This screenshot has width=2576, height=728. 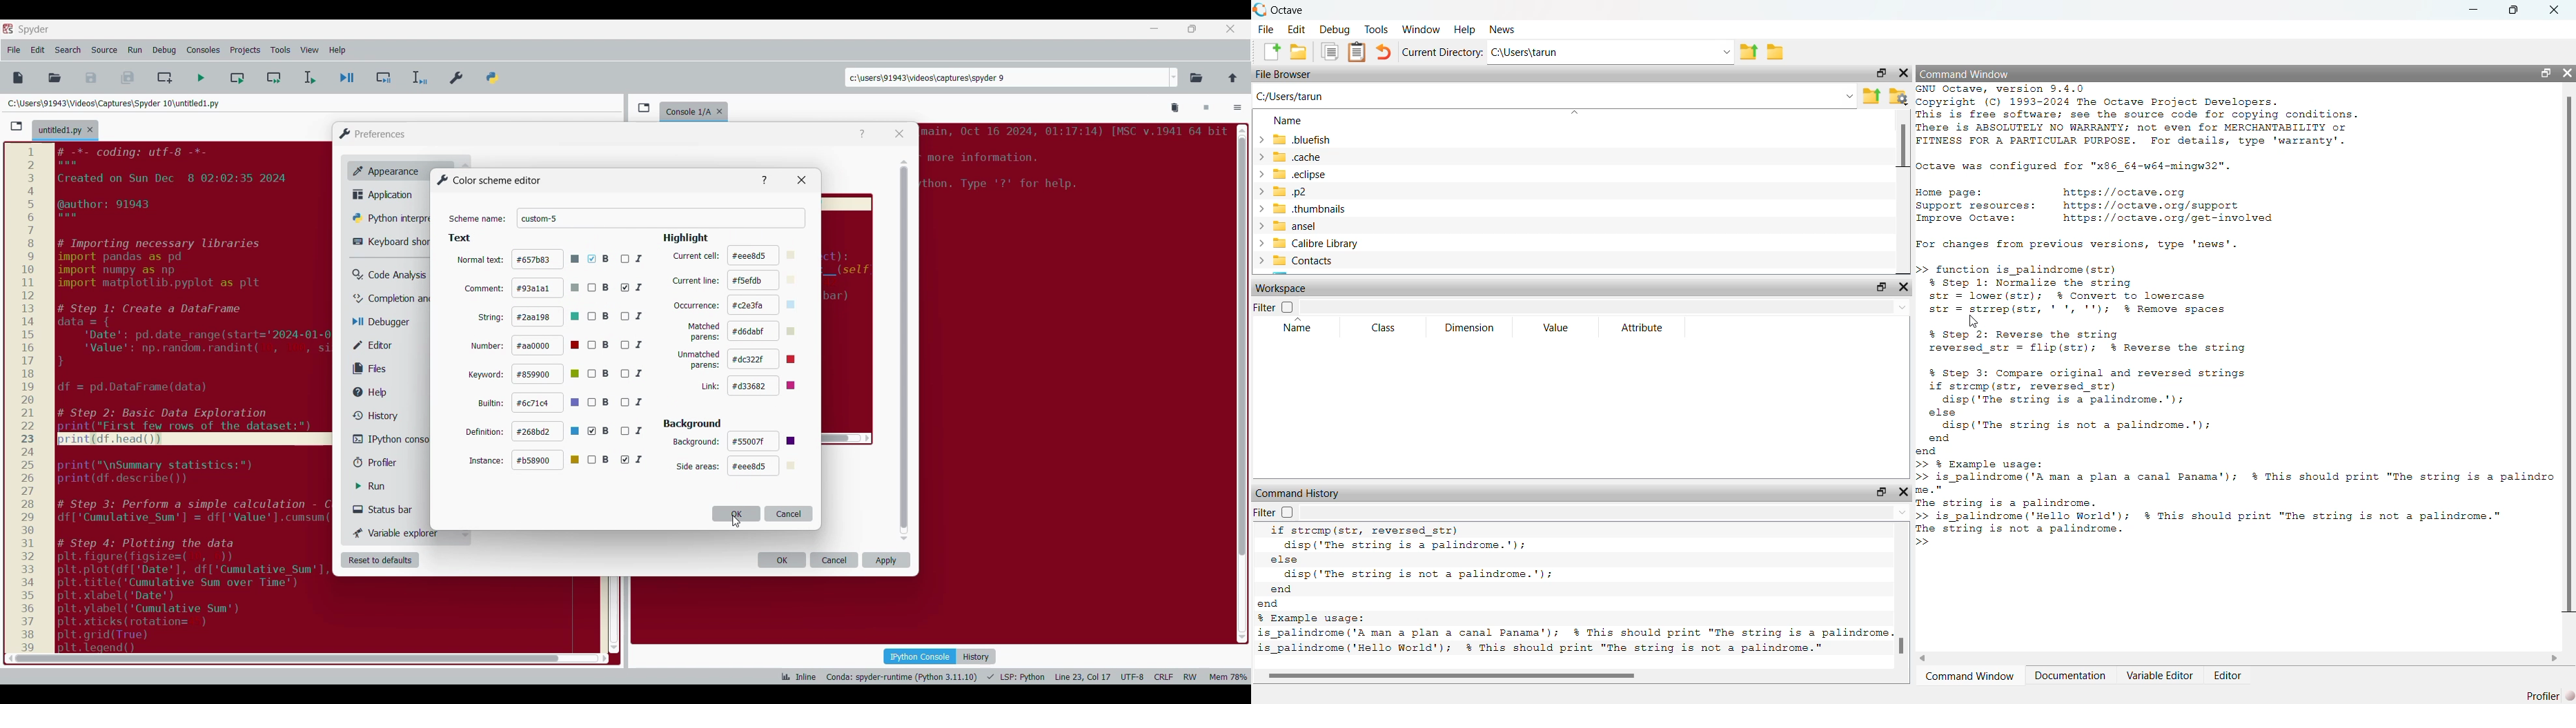 What do you see at coordinates (127, 78) in the screenshot?
I see `Save all files` at bounding box center [127, 78].